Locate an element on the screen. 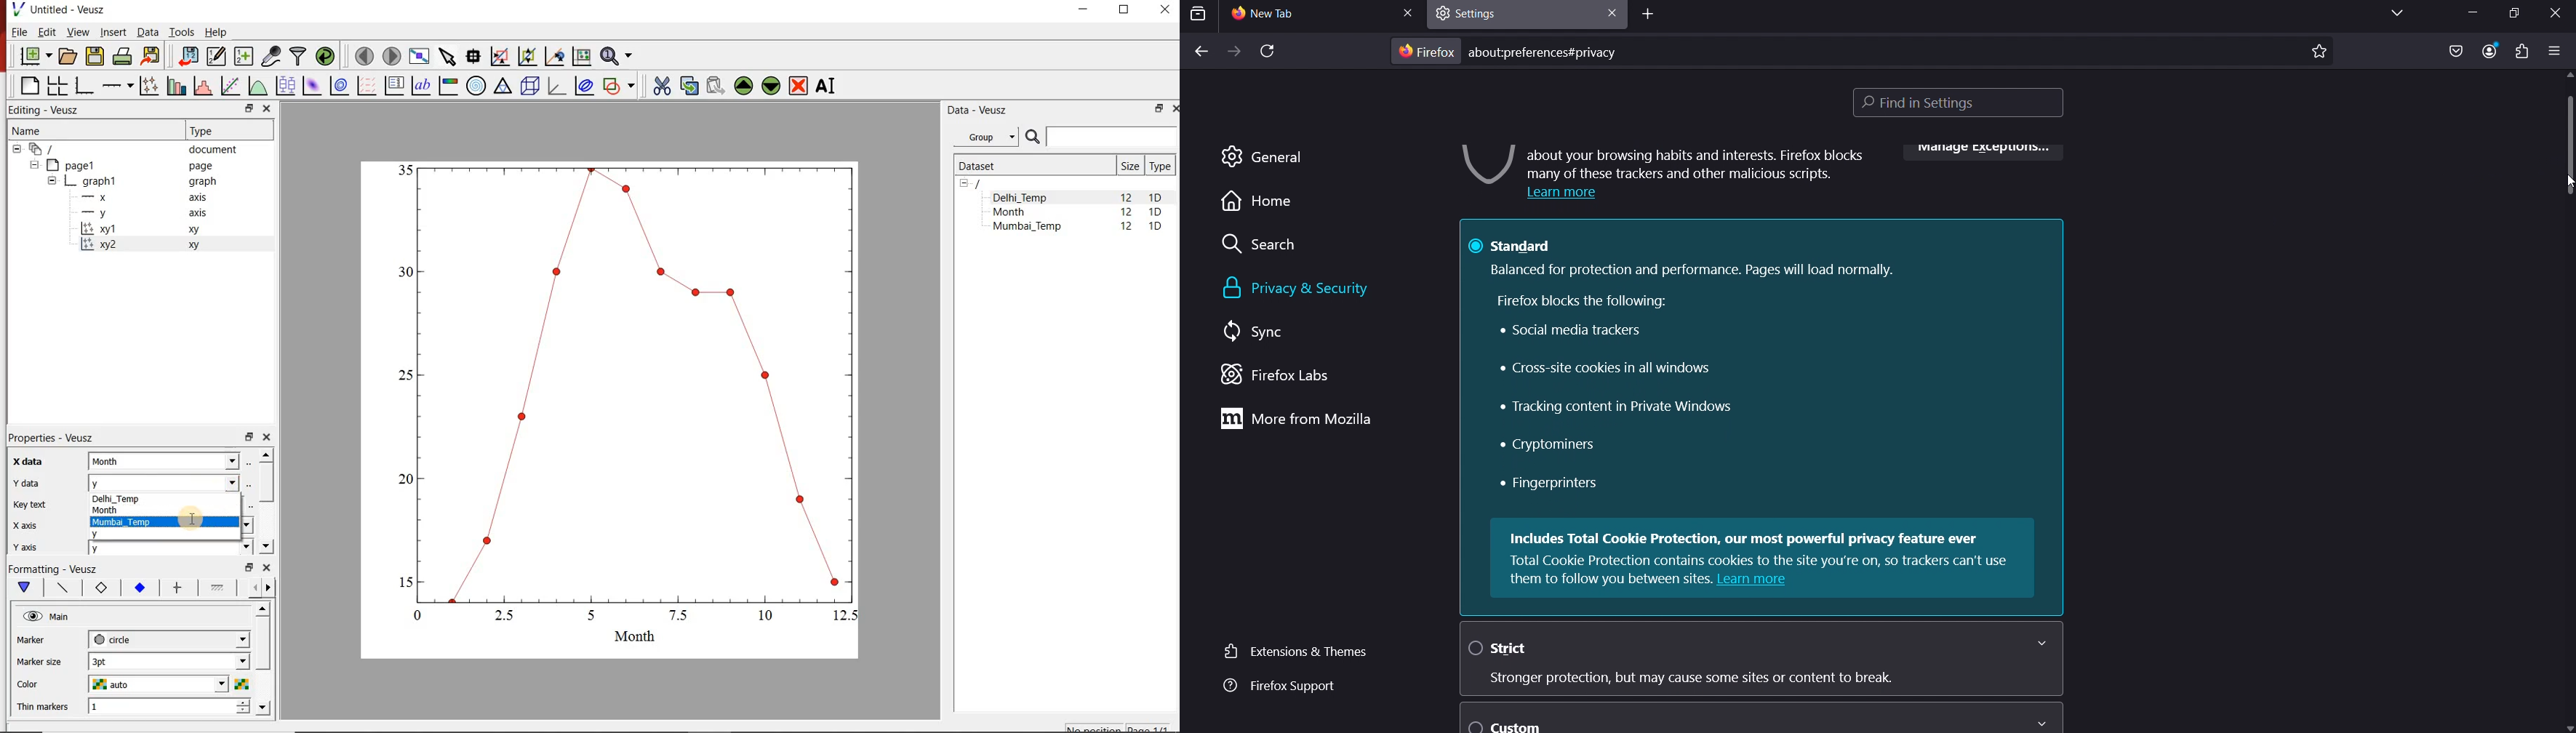 The height and width of the screenshot is (756, 2576). SEARCH DATASETS is located at coordinates (1100, 138).